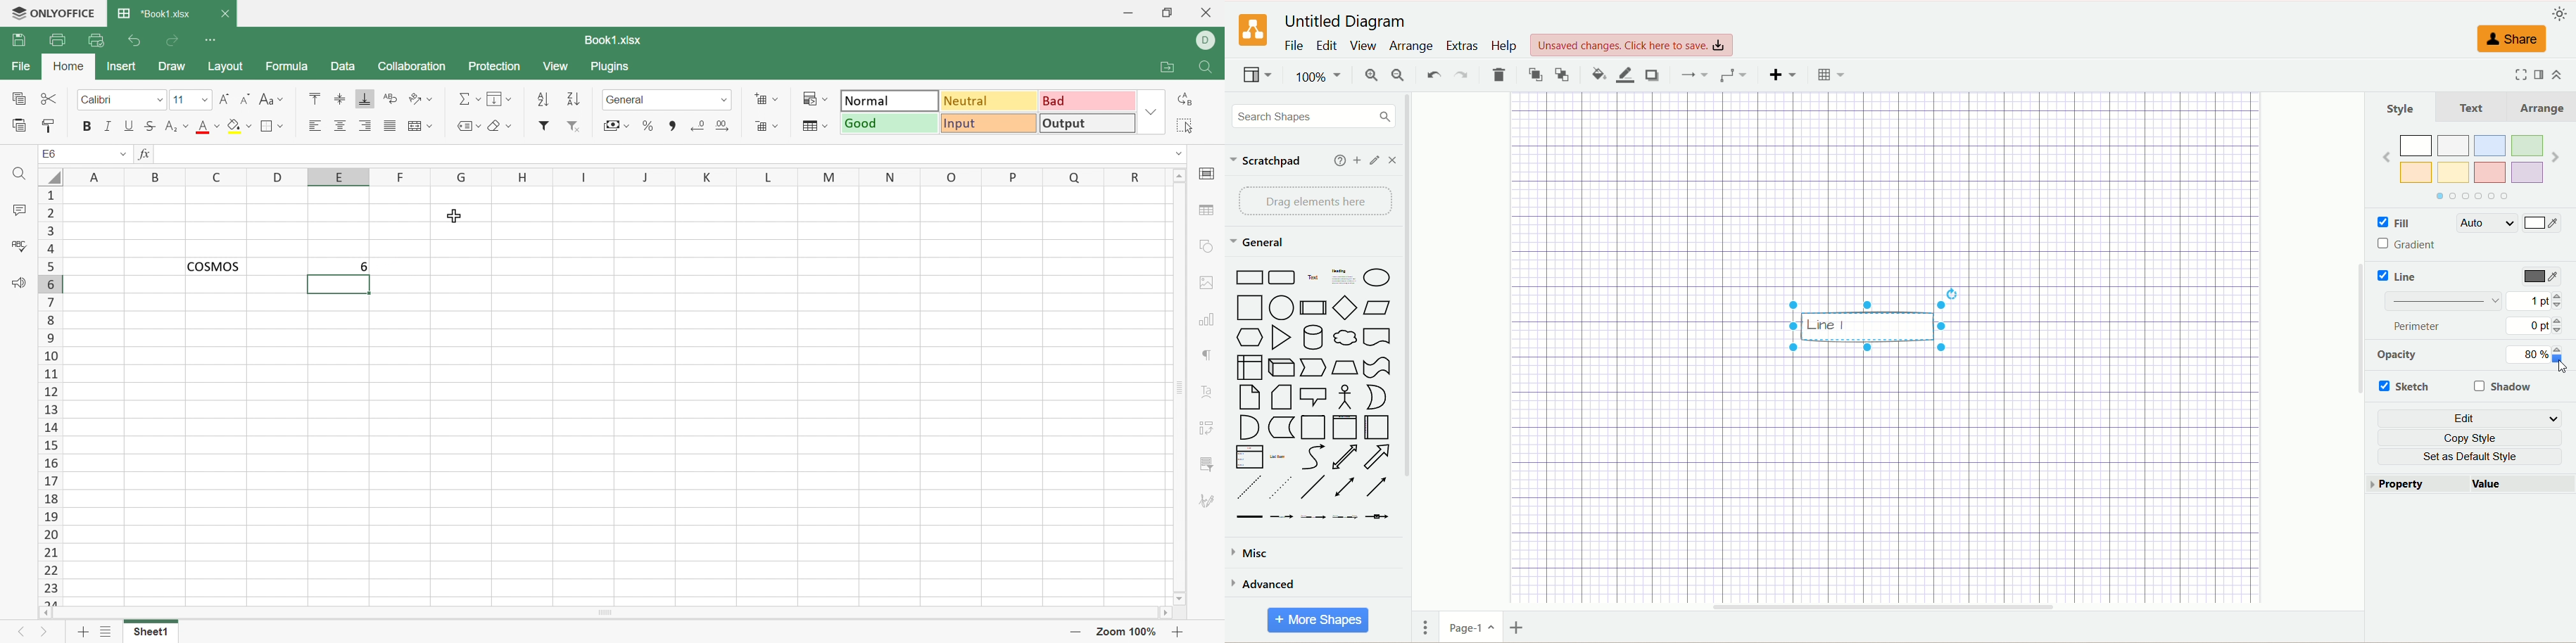  I want to click on Justified, so click(390, 127).